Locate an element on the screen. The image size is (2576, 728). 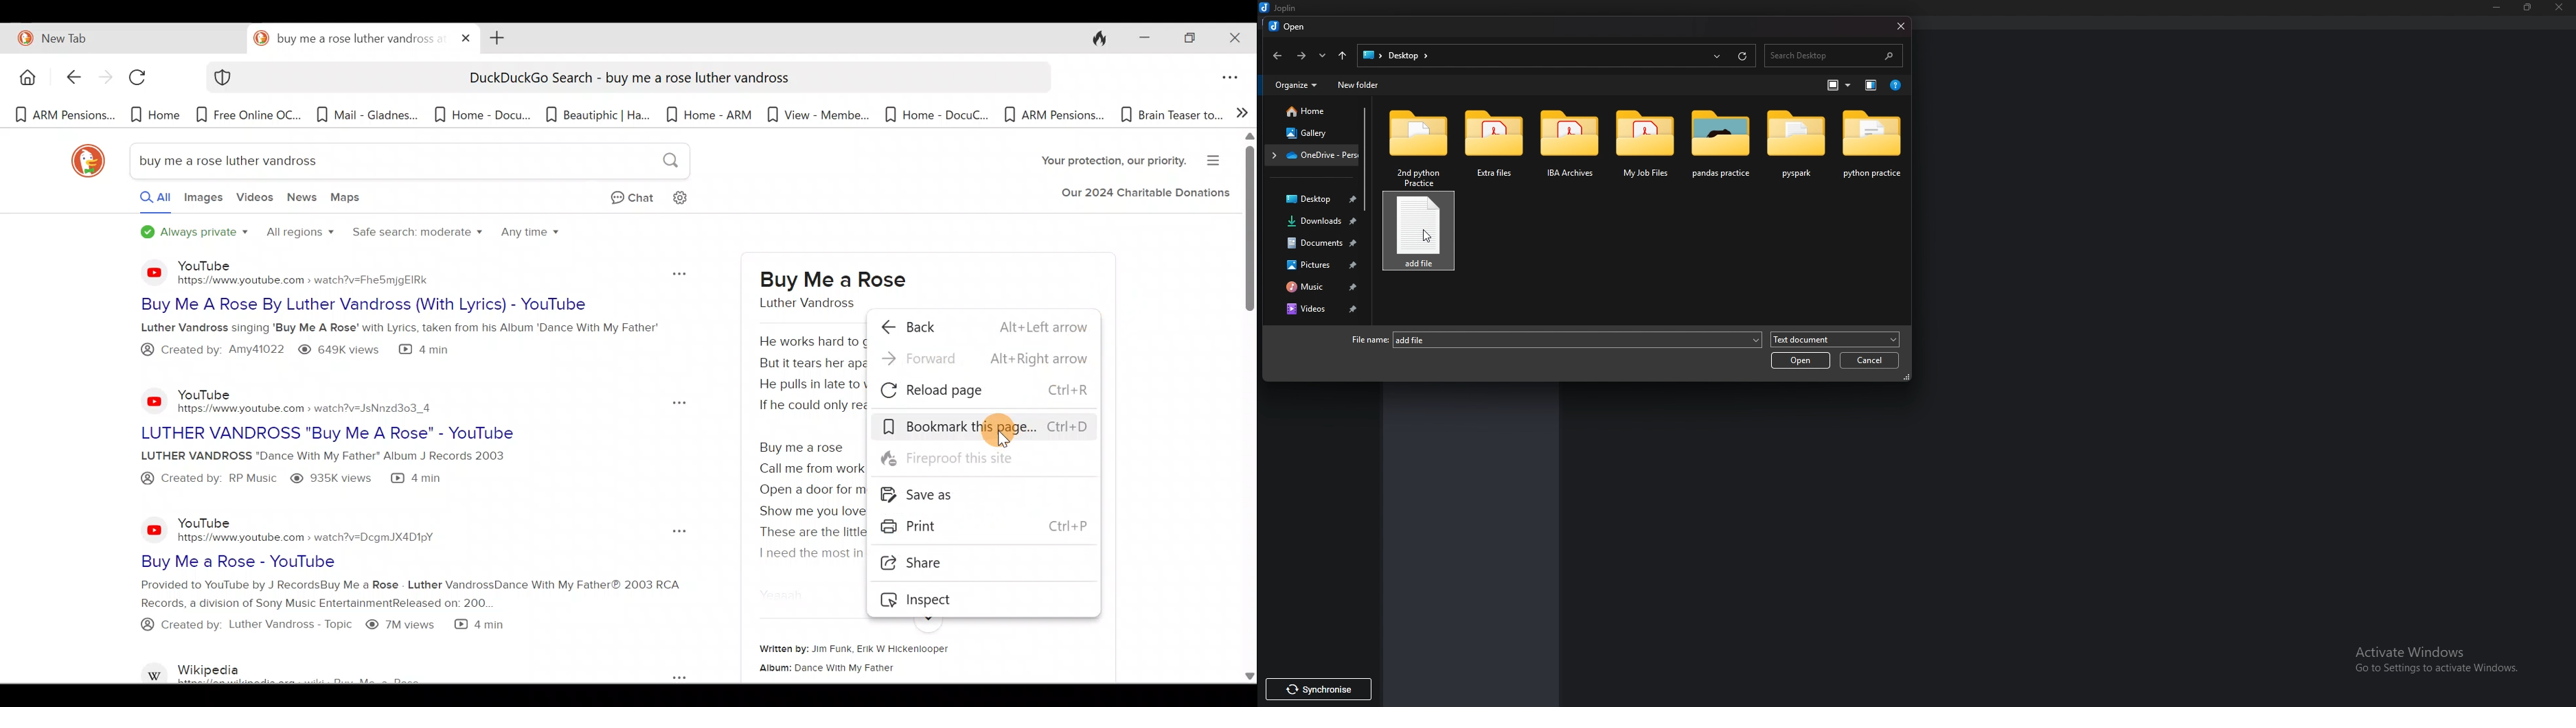
DuckDuckGo logo is located at coordinates (82, 161).